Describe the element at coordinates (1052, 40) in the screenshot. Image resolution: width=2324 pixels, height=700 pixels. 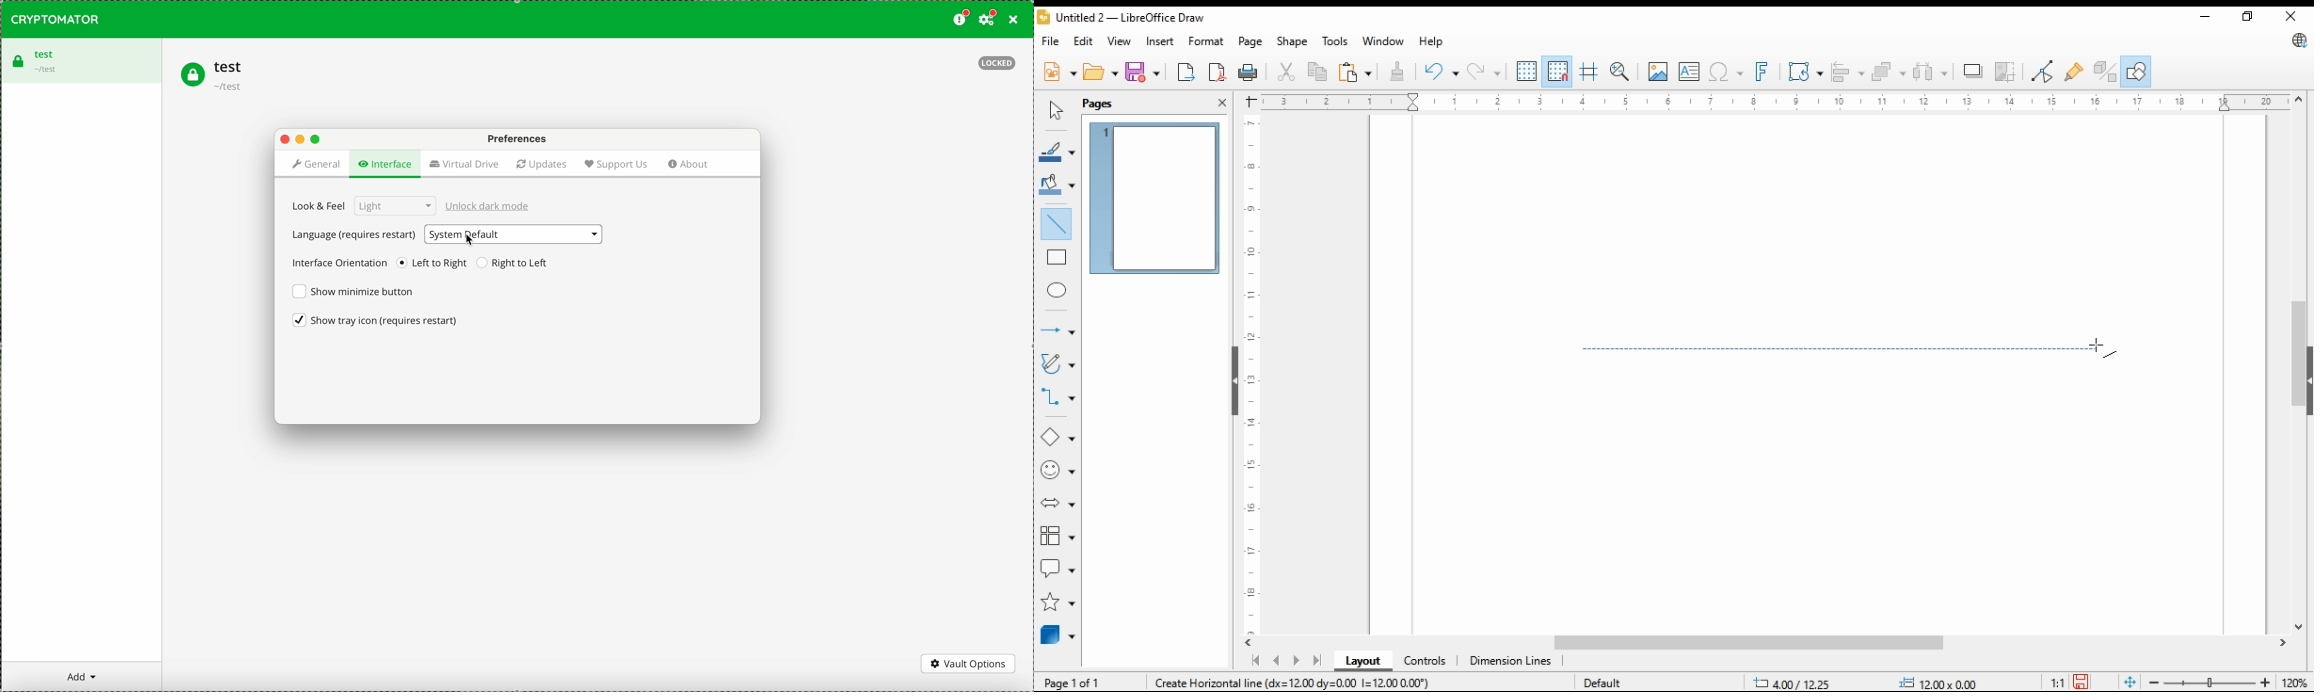
I see `file` at that location.